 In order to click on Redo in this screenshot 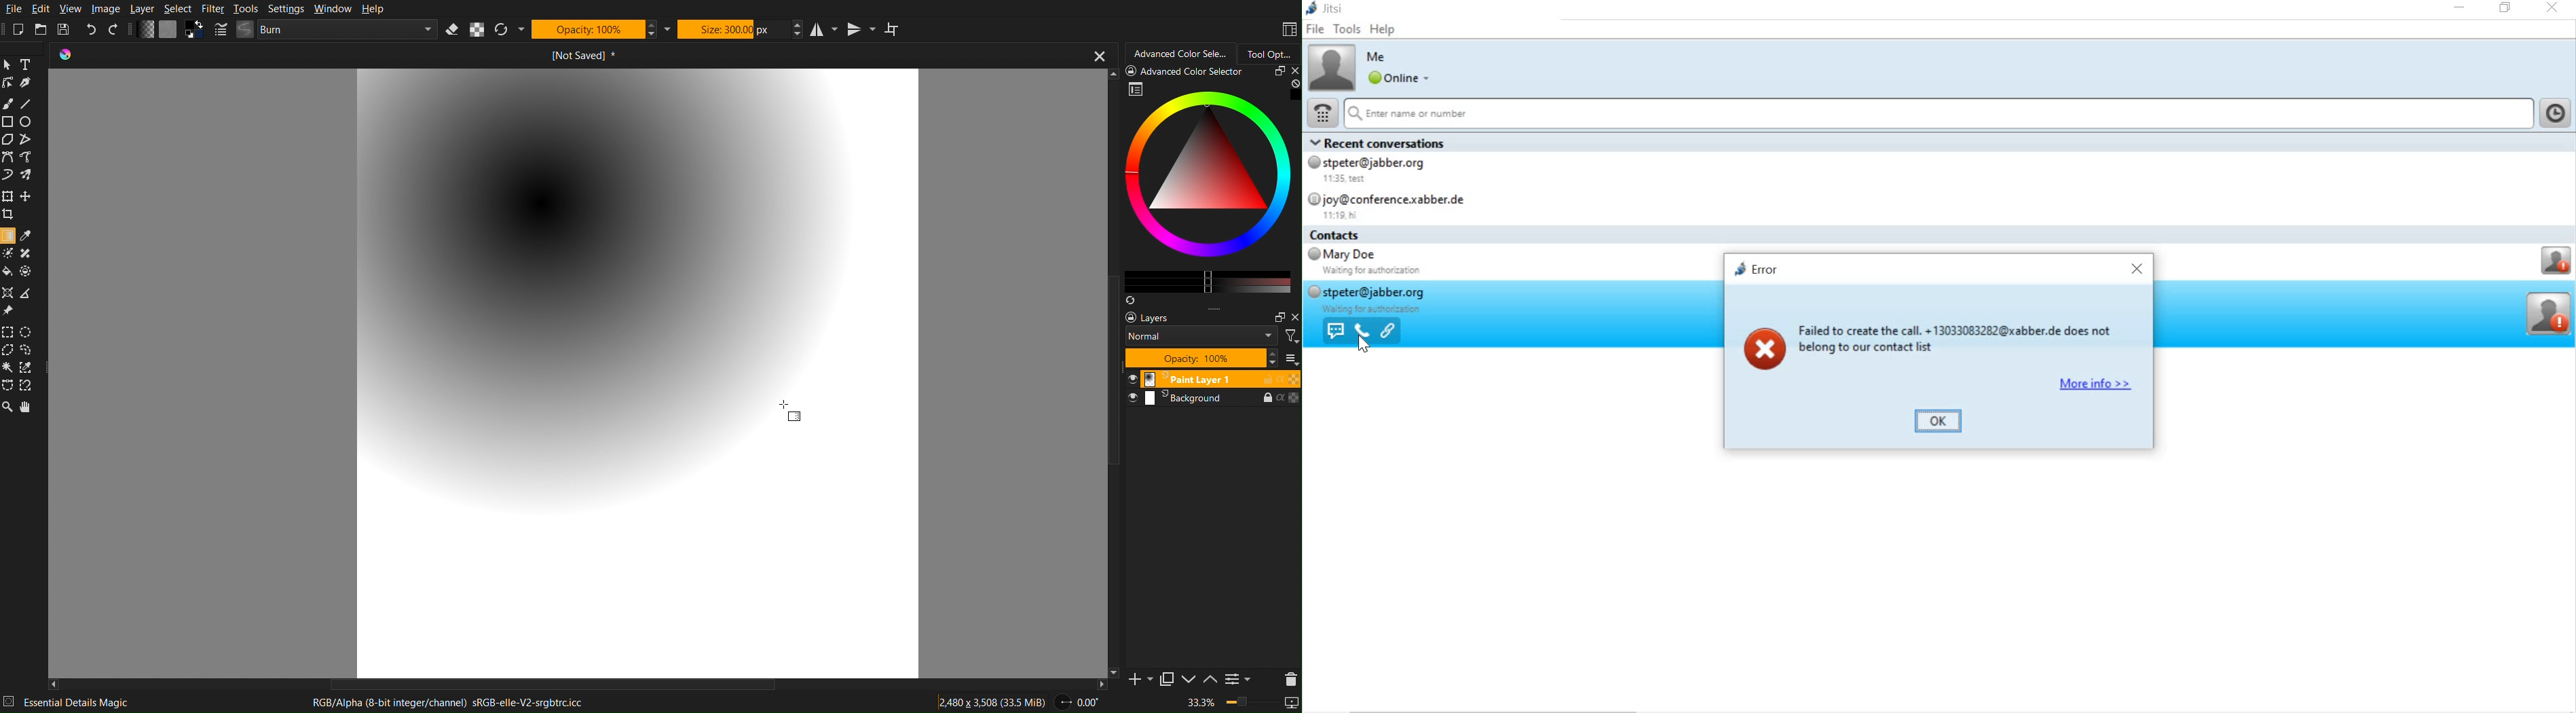, I will do `click(115, 31)`.